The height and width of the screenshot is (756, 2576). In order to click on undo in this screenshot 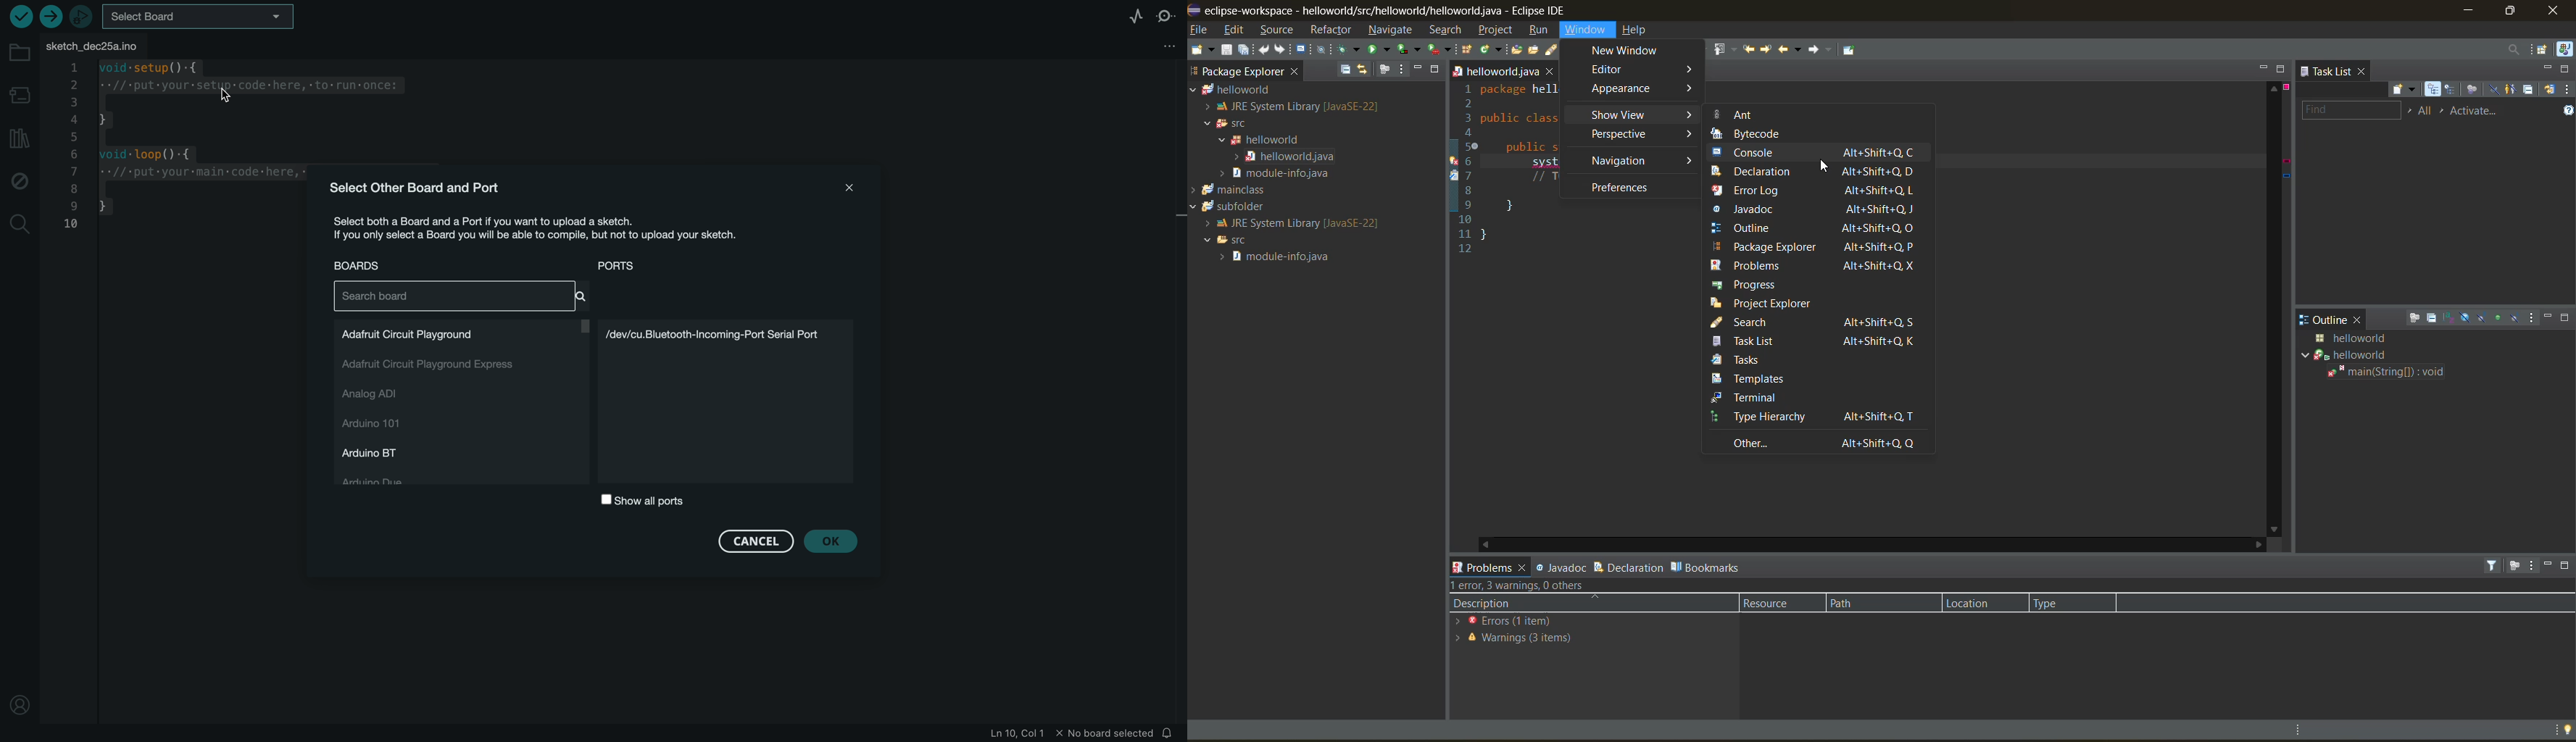, I will do `click(1263, 51)`.